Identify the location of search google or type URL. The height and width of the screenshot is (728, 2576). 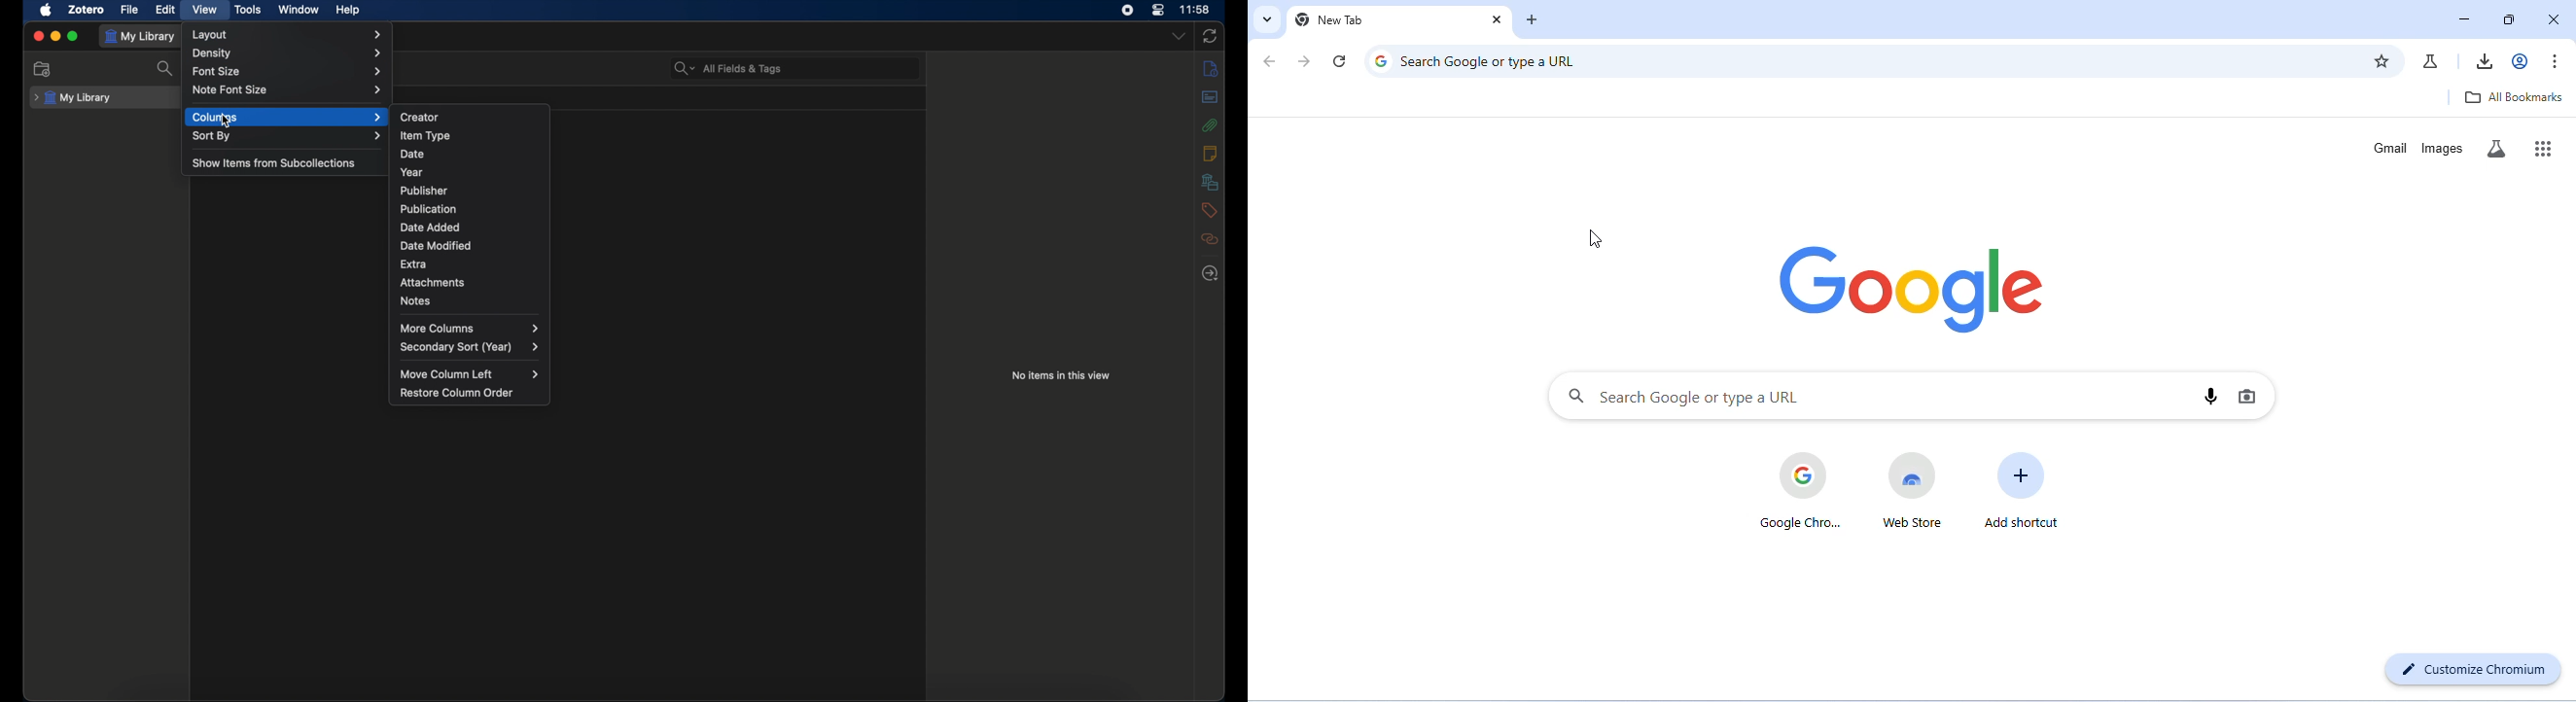
(1859, 60).